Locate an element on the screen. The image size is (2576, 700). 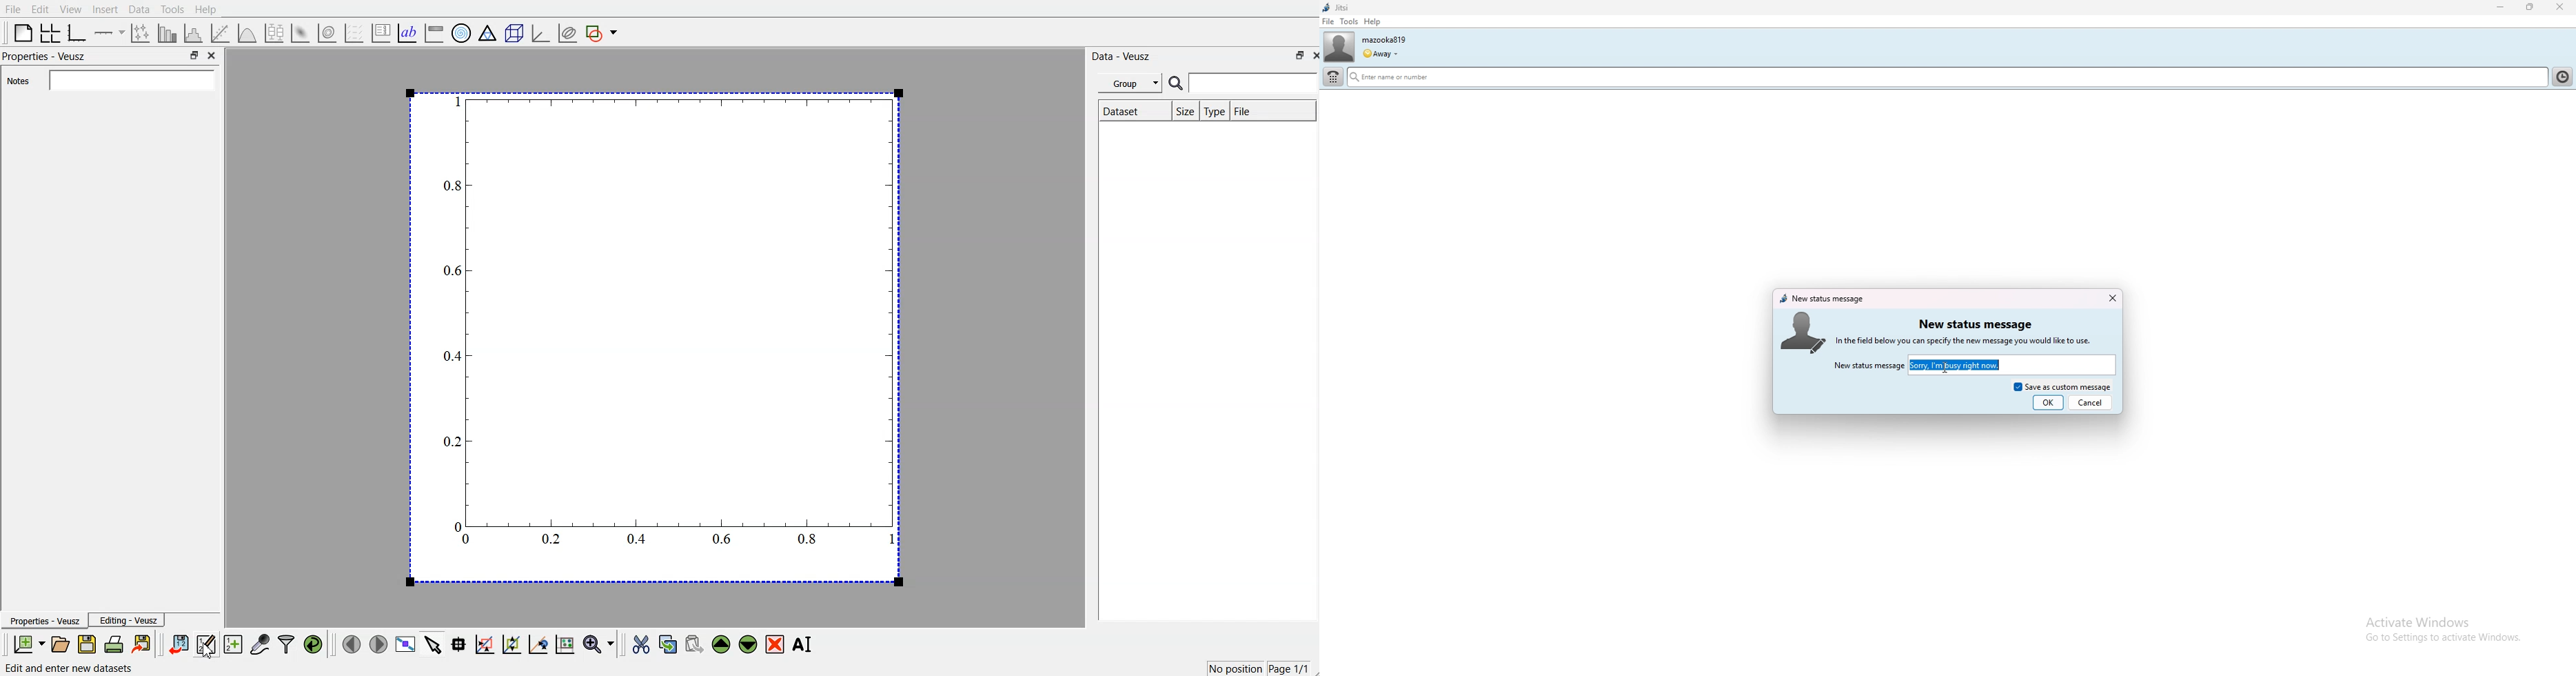
username is located at coordinates (1384, 39).